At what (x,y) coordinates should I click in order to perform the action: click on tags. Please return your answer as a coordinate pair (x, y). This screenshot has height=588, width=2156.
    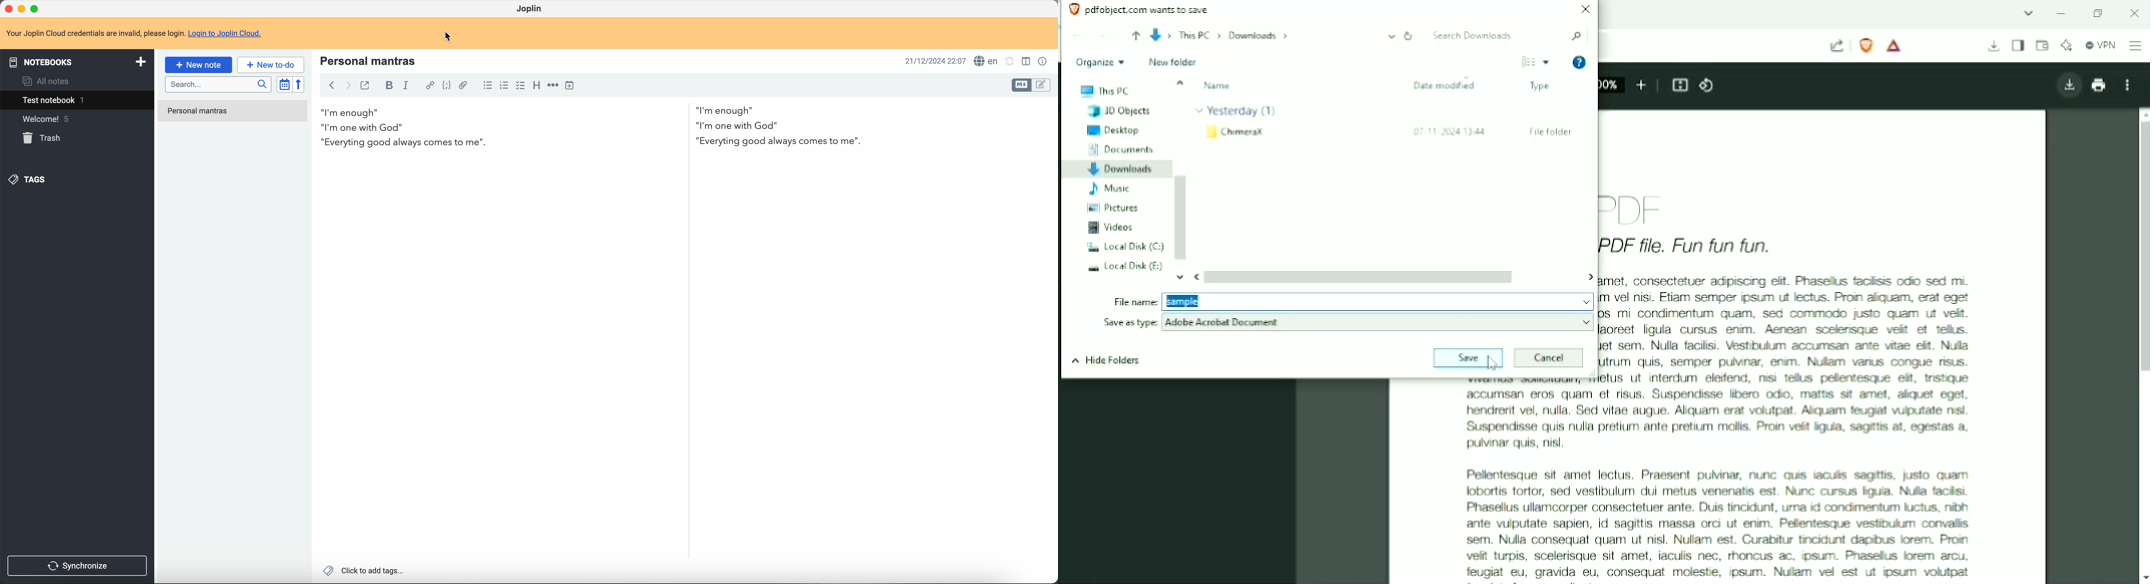
    Looking at the image, I should click on (31, 181).